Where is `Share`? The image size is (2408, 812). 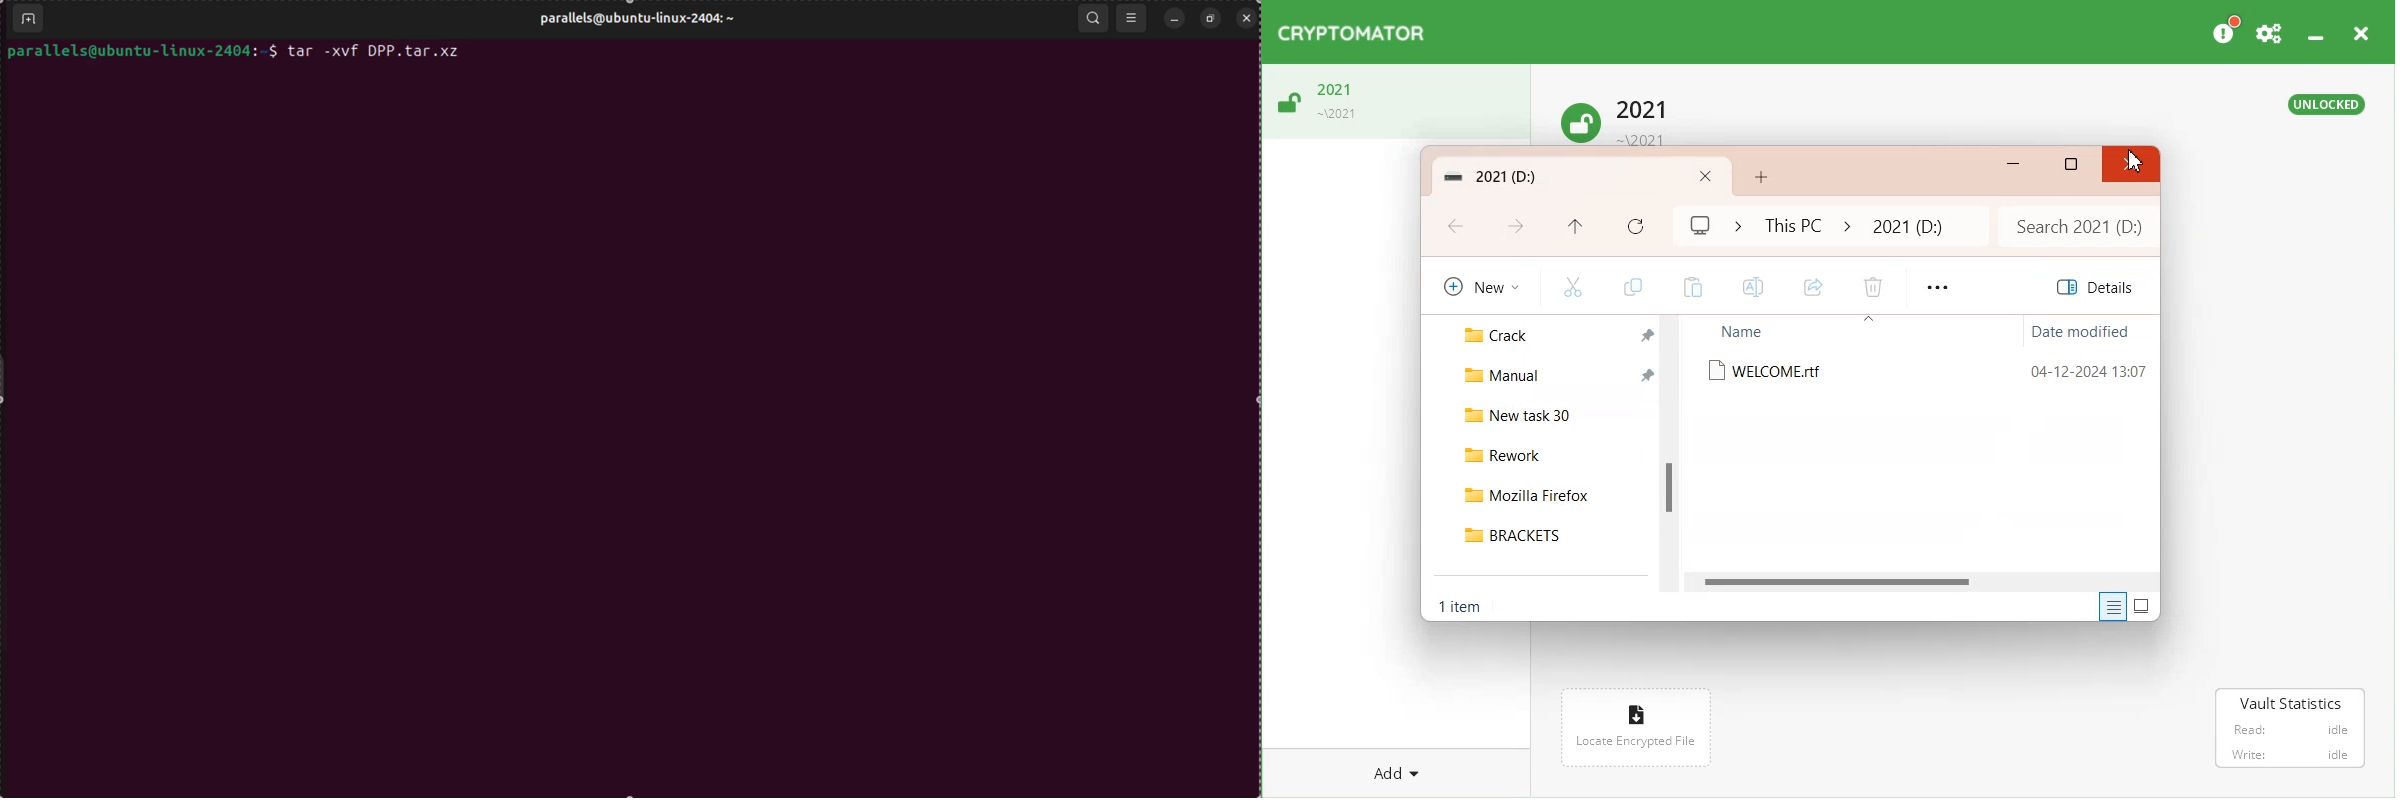 Share is located at coordinates (1814, 286).